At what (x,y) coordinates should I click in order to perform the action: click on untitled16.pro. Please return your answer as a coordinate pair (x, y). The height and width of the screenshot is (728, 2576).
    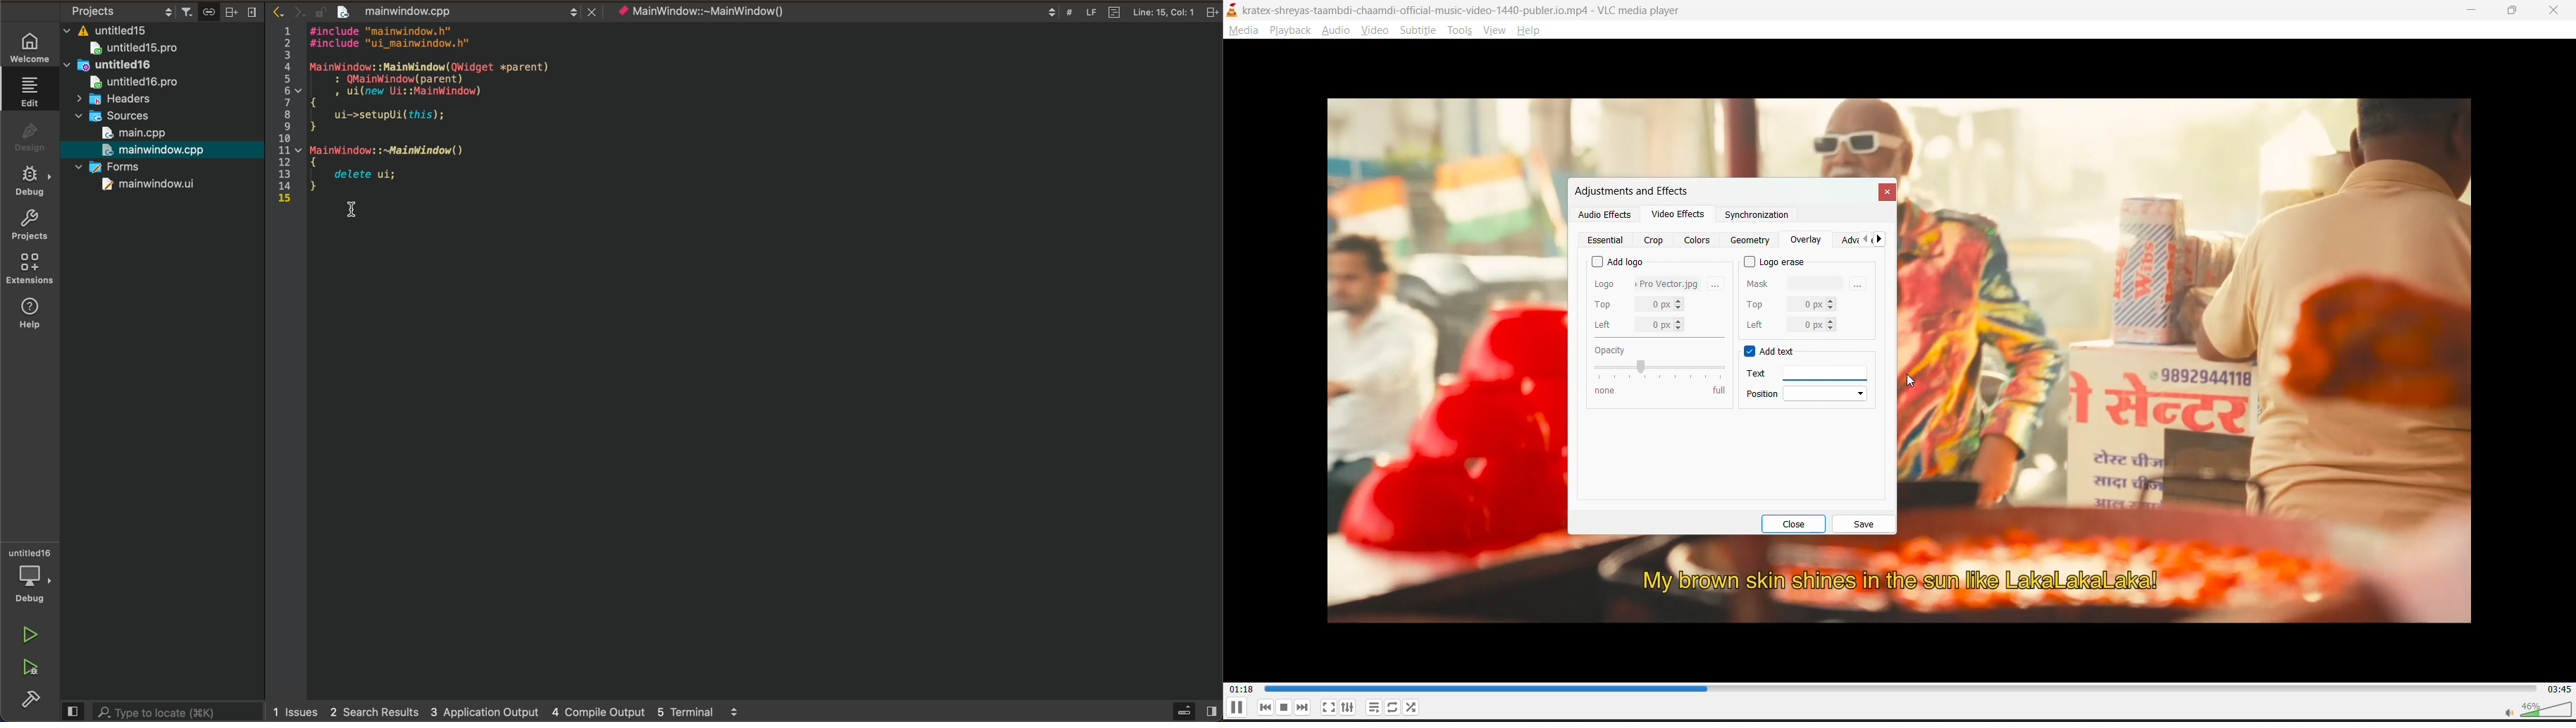
    Looking at the image, I should click on (125, 83).